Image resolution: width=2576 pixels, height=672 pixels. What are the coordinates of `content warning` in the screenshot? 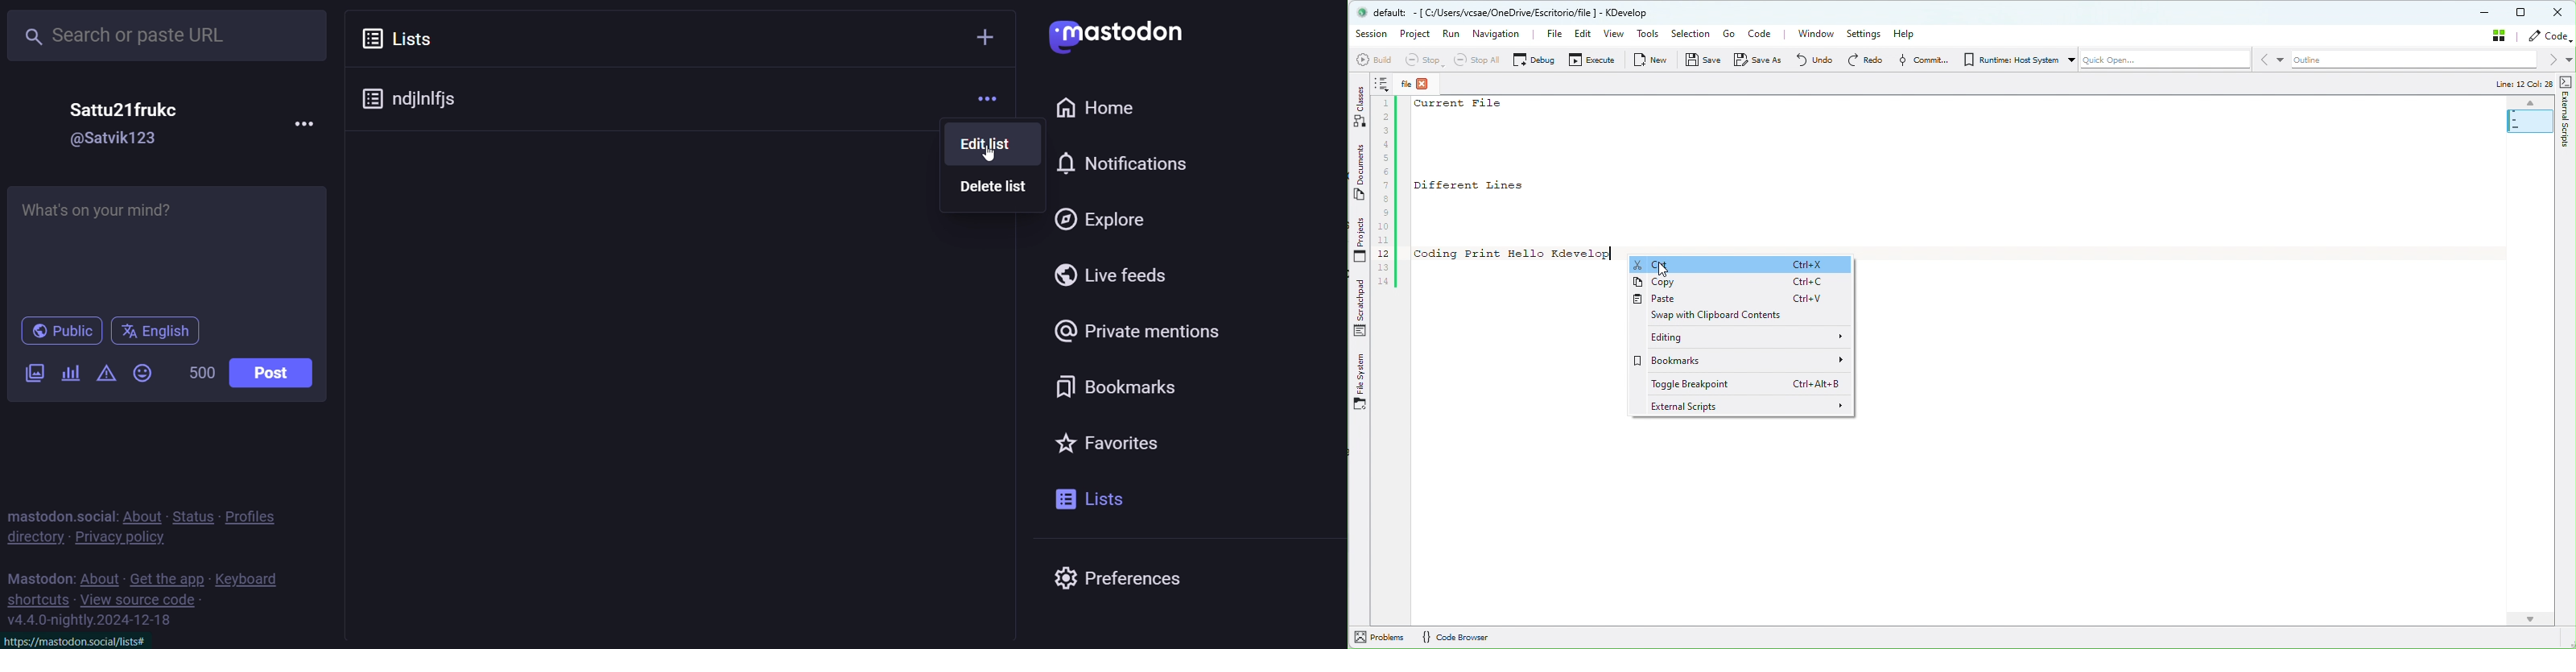 It's located at (107, 375).